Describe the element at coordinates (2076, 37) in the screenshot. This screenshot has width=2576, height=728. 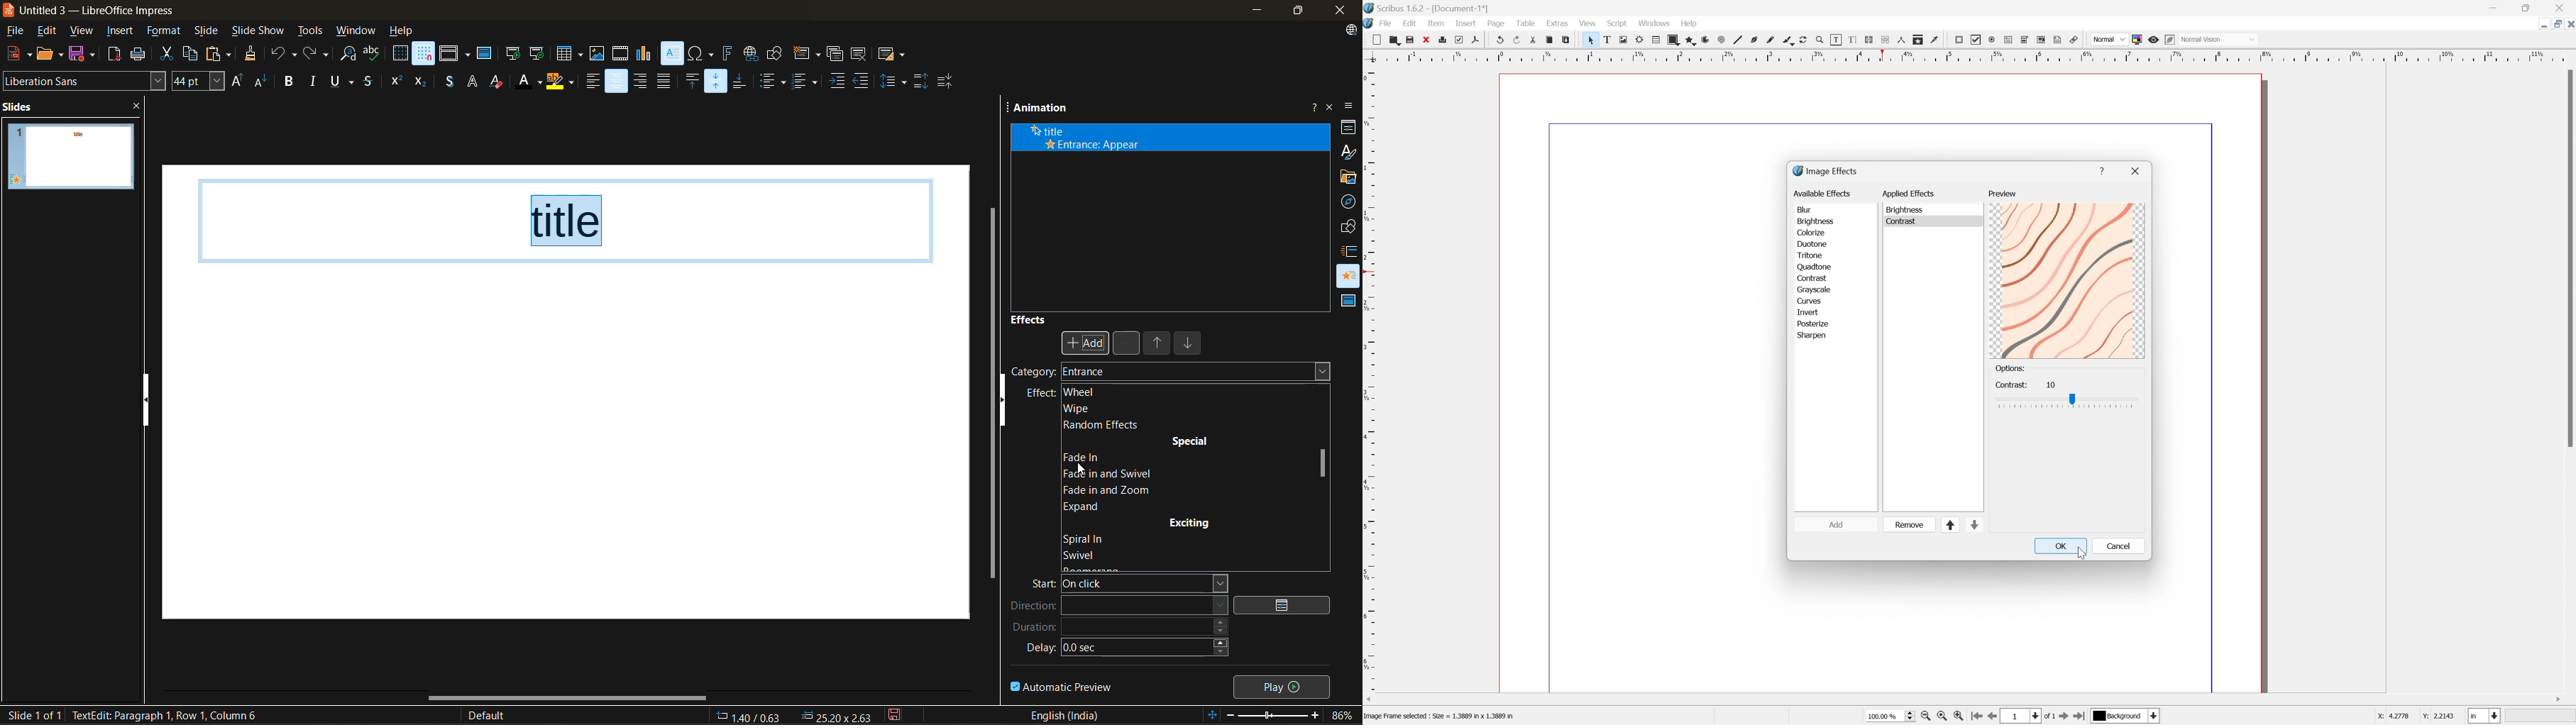
I see `Link annotation` at that location.